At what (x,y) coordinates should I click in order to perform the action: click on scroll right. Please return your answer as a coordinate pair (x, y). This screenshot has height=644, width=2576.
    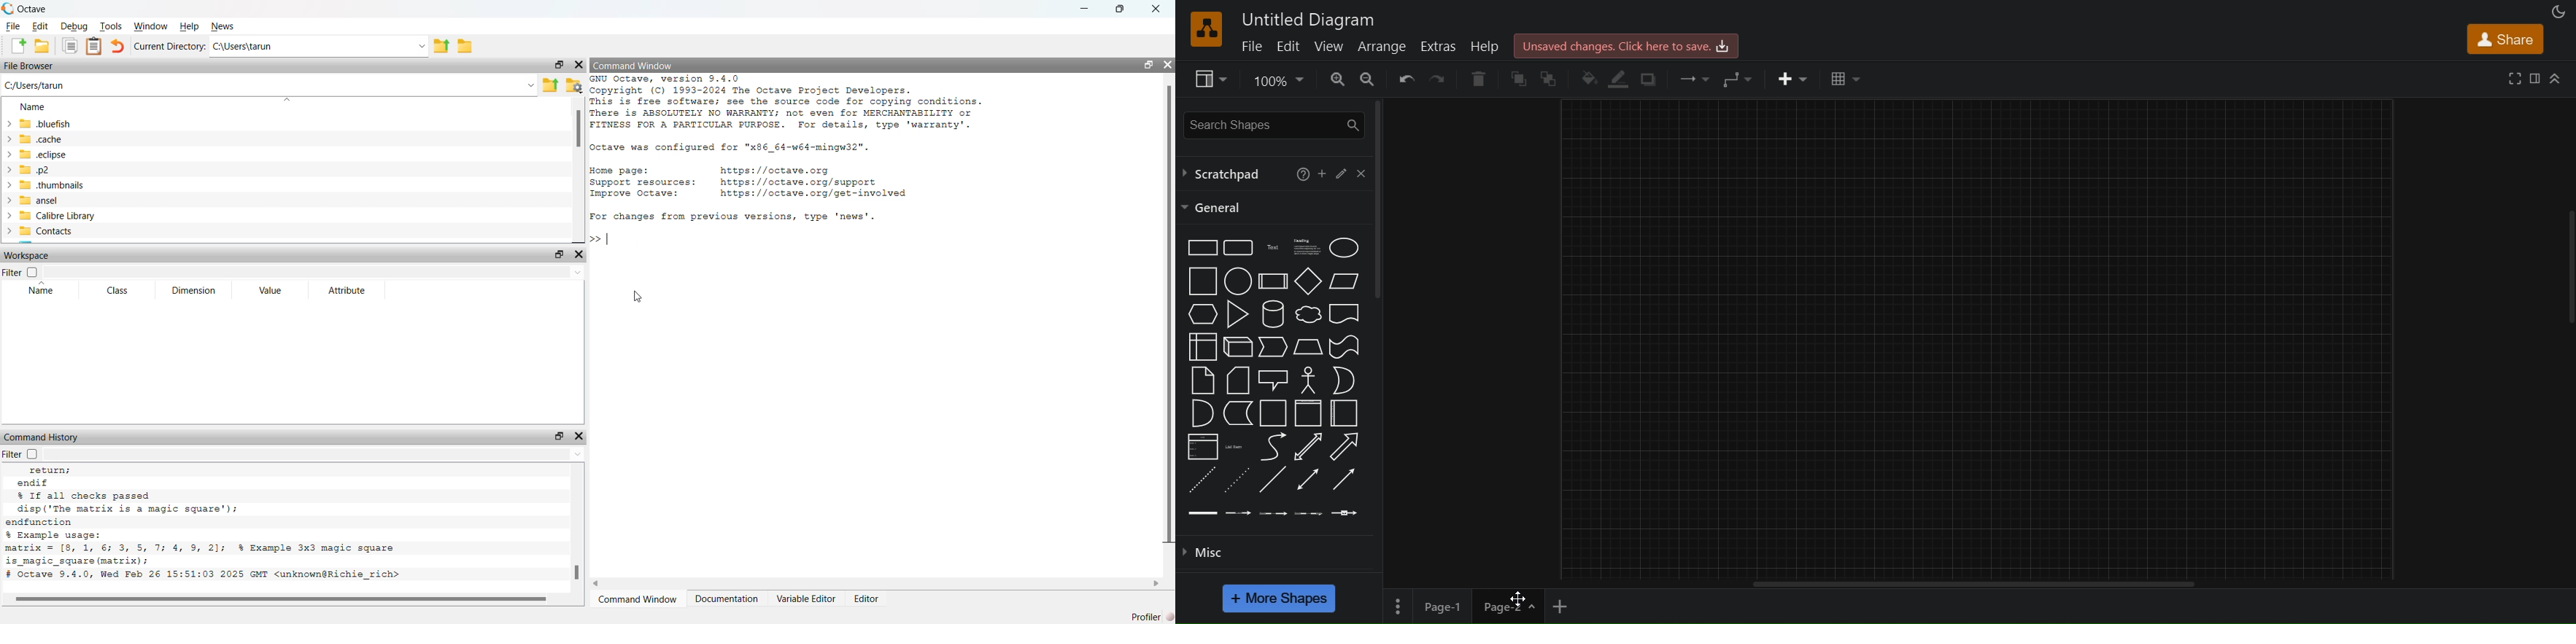
    Looking at the image, I should click on (1157, 584).